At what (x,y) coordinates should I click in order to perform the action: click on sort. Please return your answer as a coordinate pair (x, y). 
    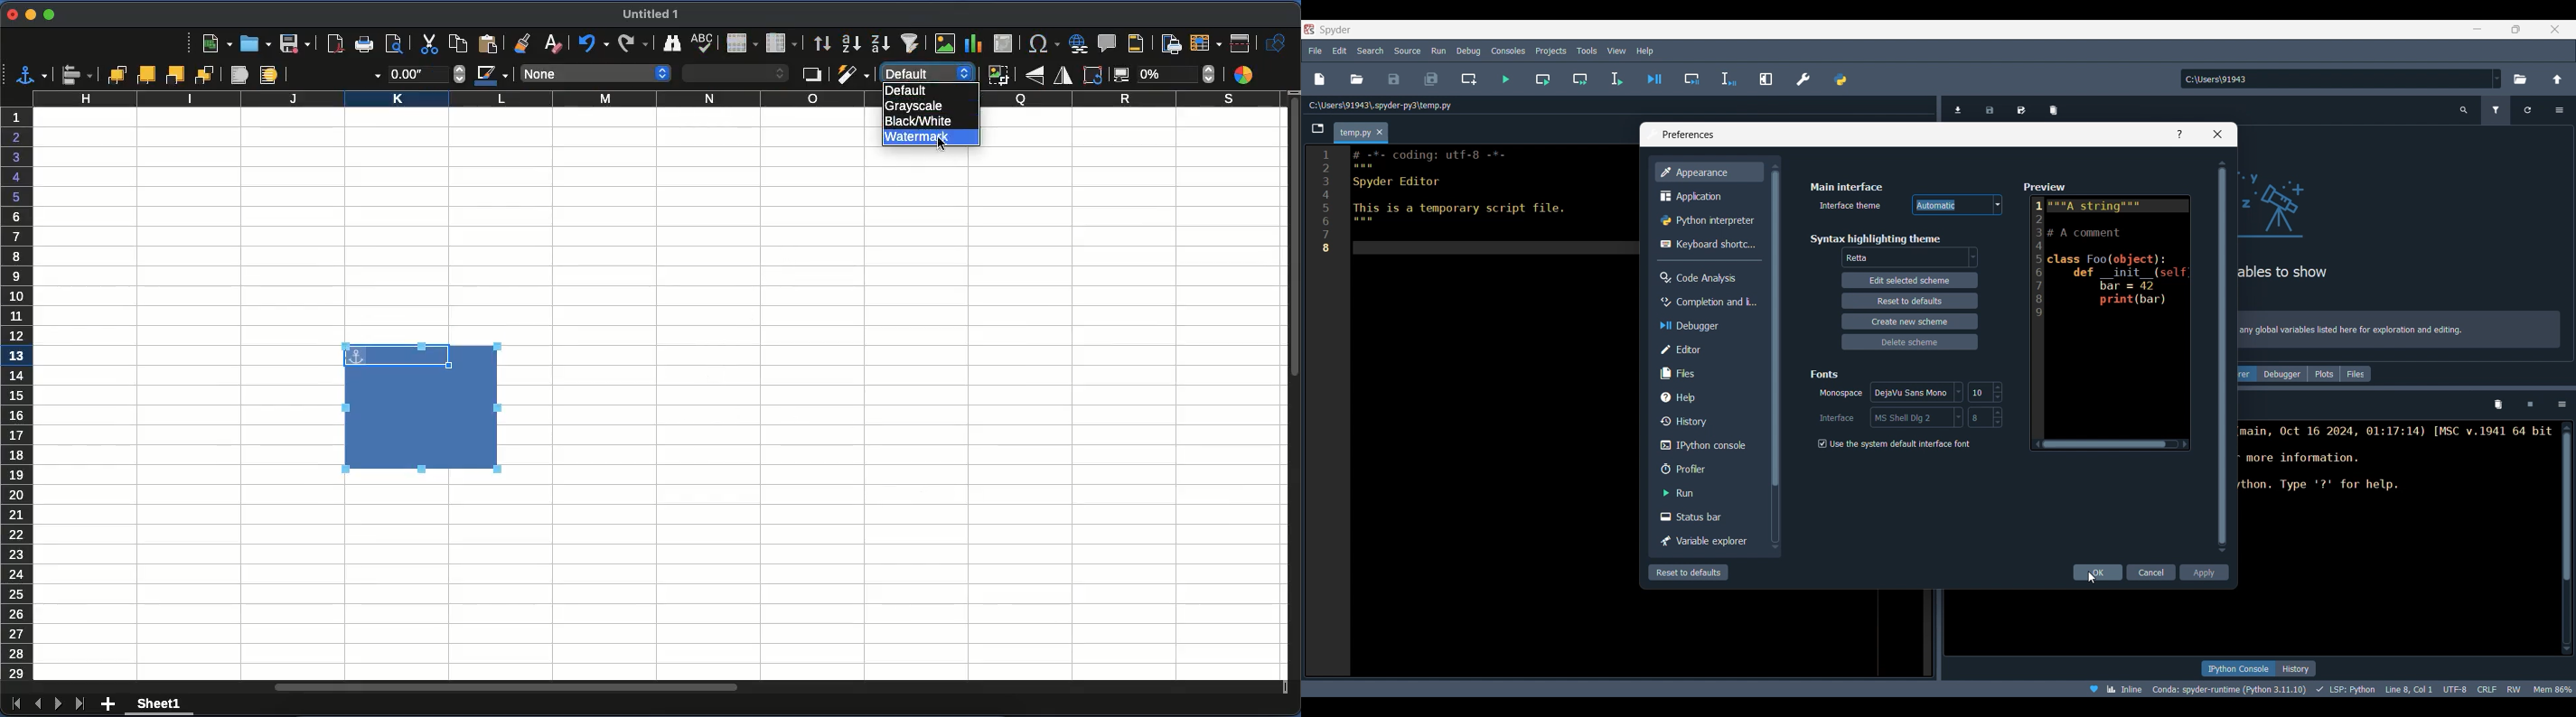
    Looking at the image, I should click on (821, 42).